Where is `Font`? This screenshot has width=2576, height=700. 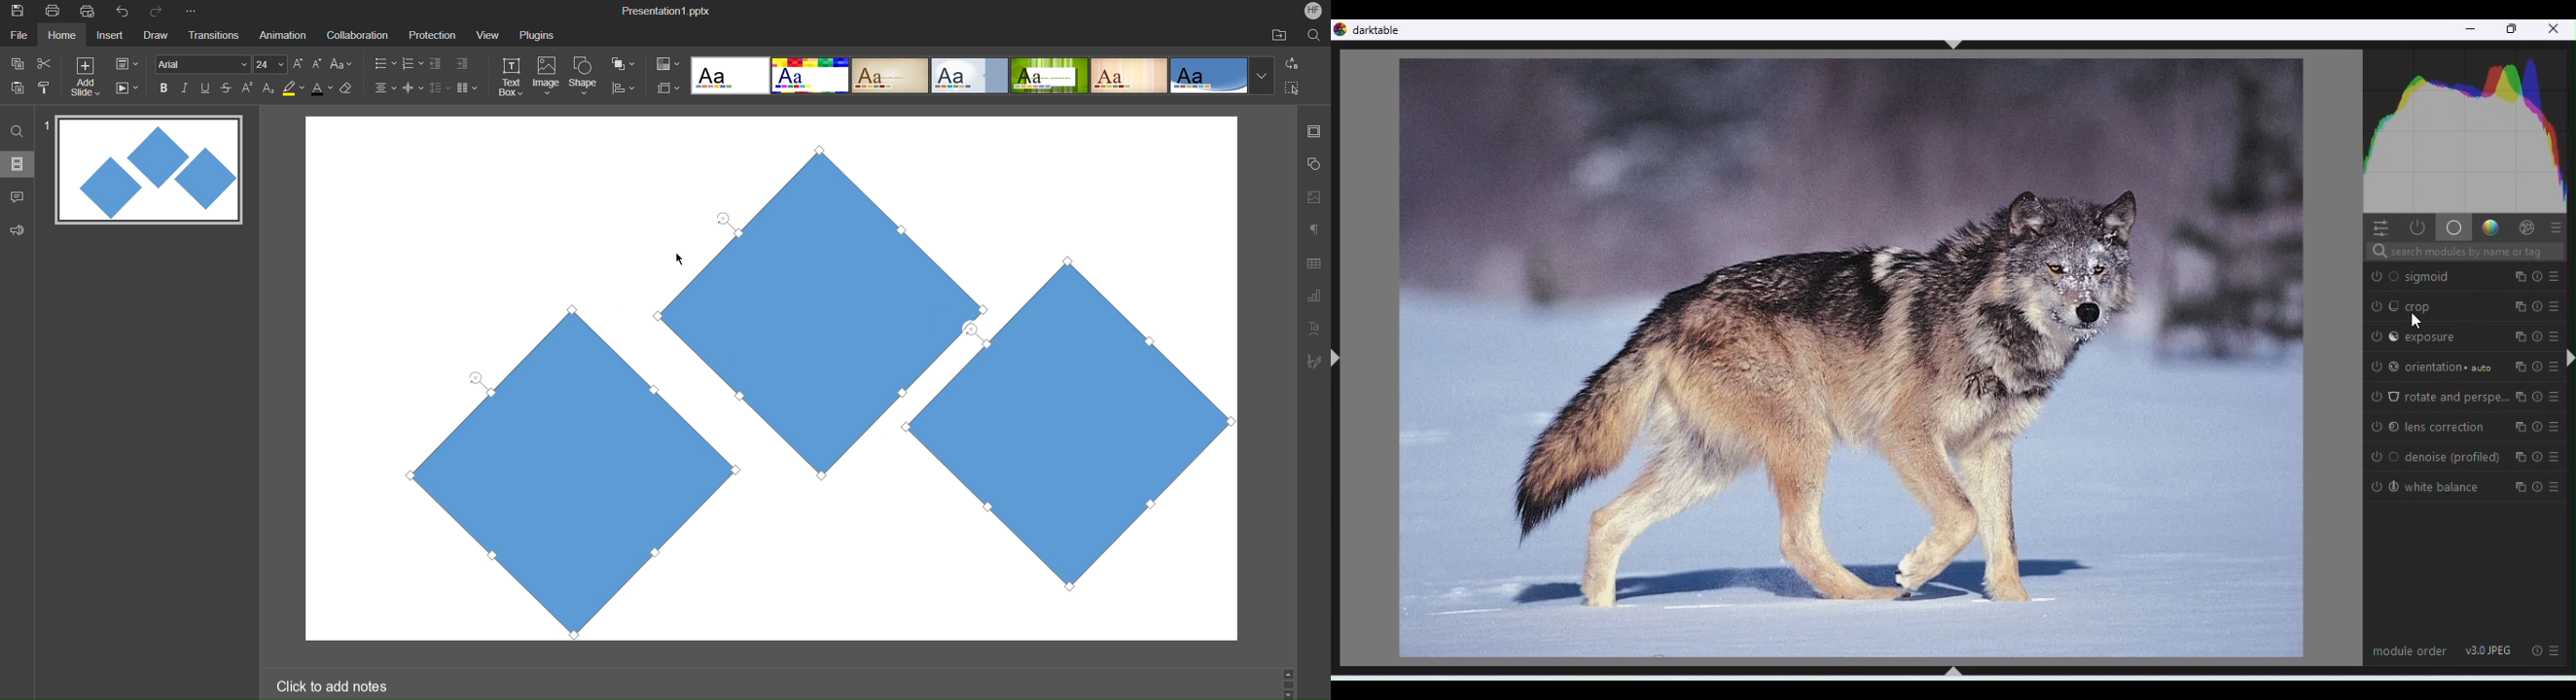 Font is located at coordinates (201, 64).